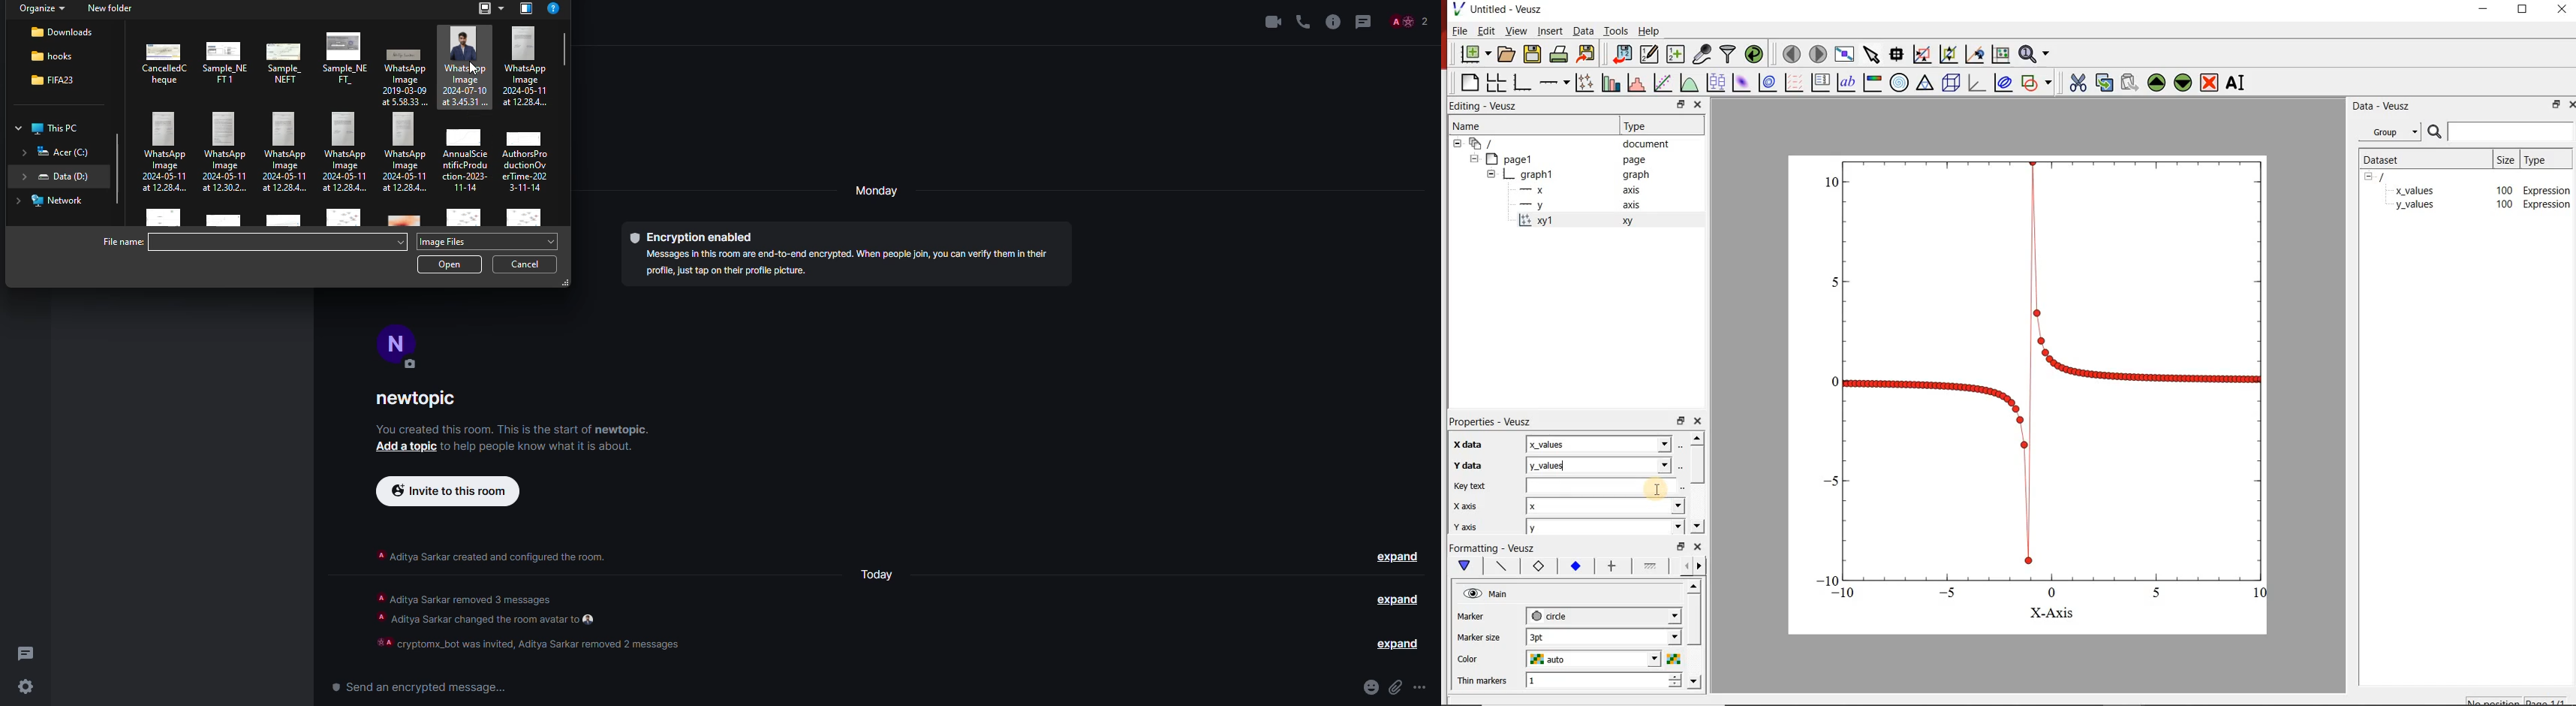  What do you see at coordinates (343, 151) in the screenshot?
I see `` at bounding box center [343, 151].